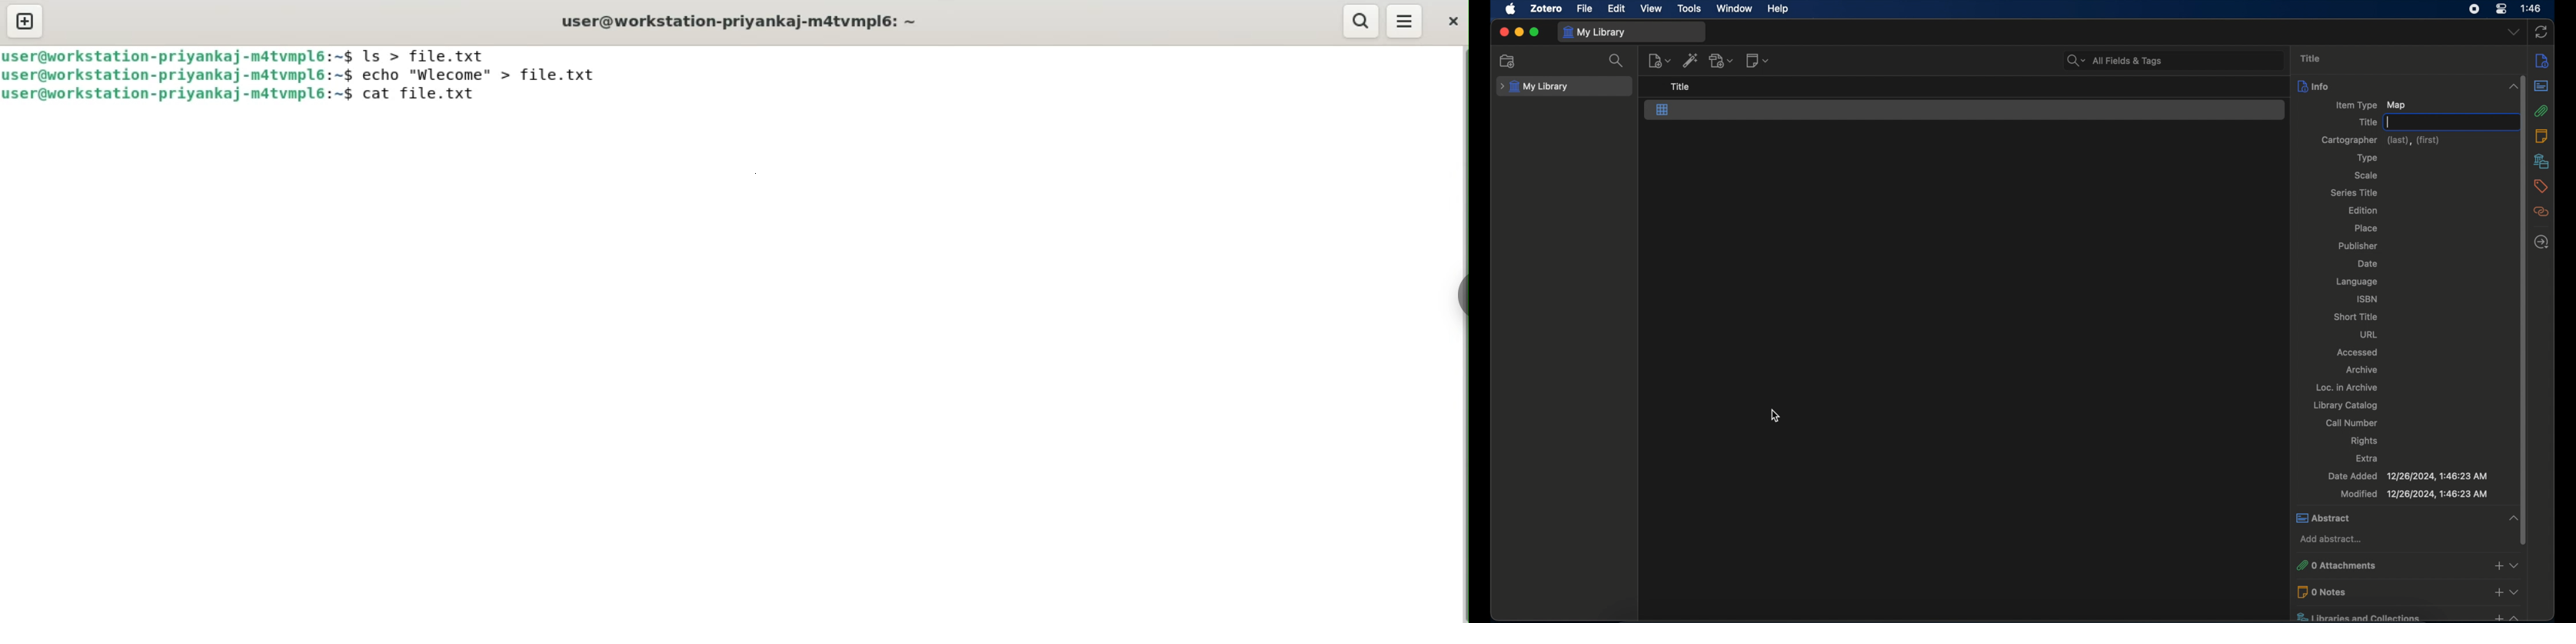 This screenshot has width=2576, height=644. I want to click on my library, so click(1536, 87).